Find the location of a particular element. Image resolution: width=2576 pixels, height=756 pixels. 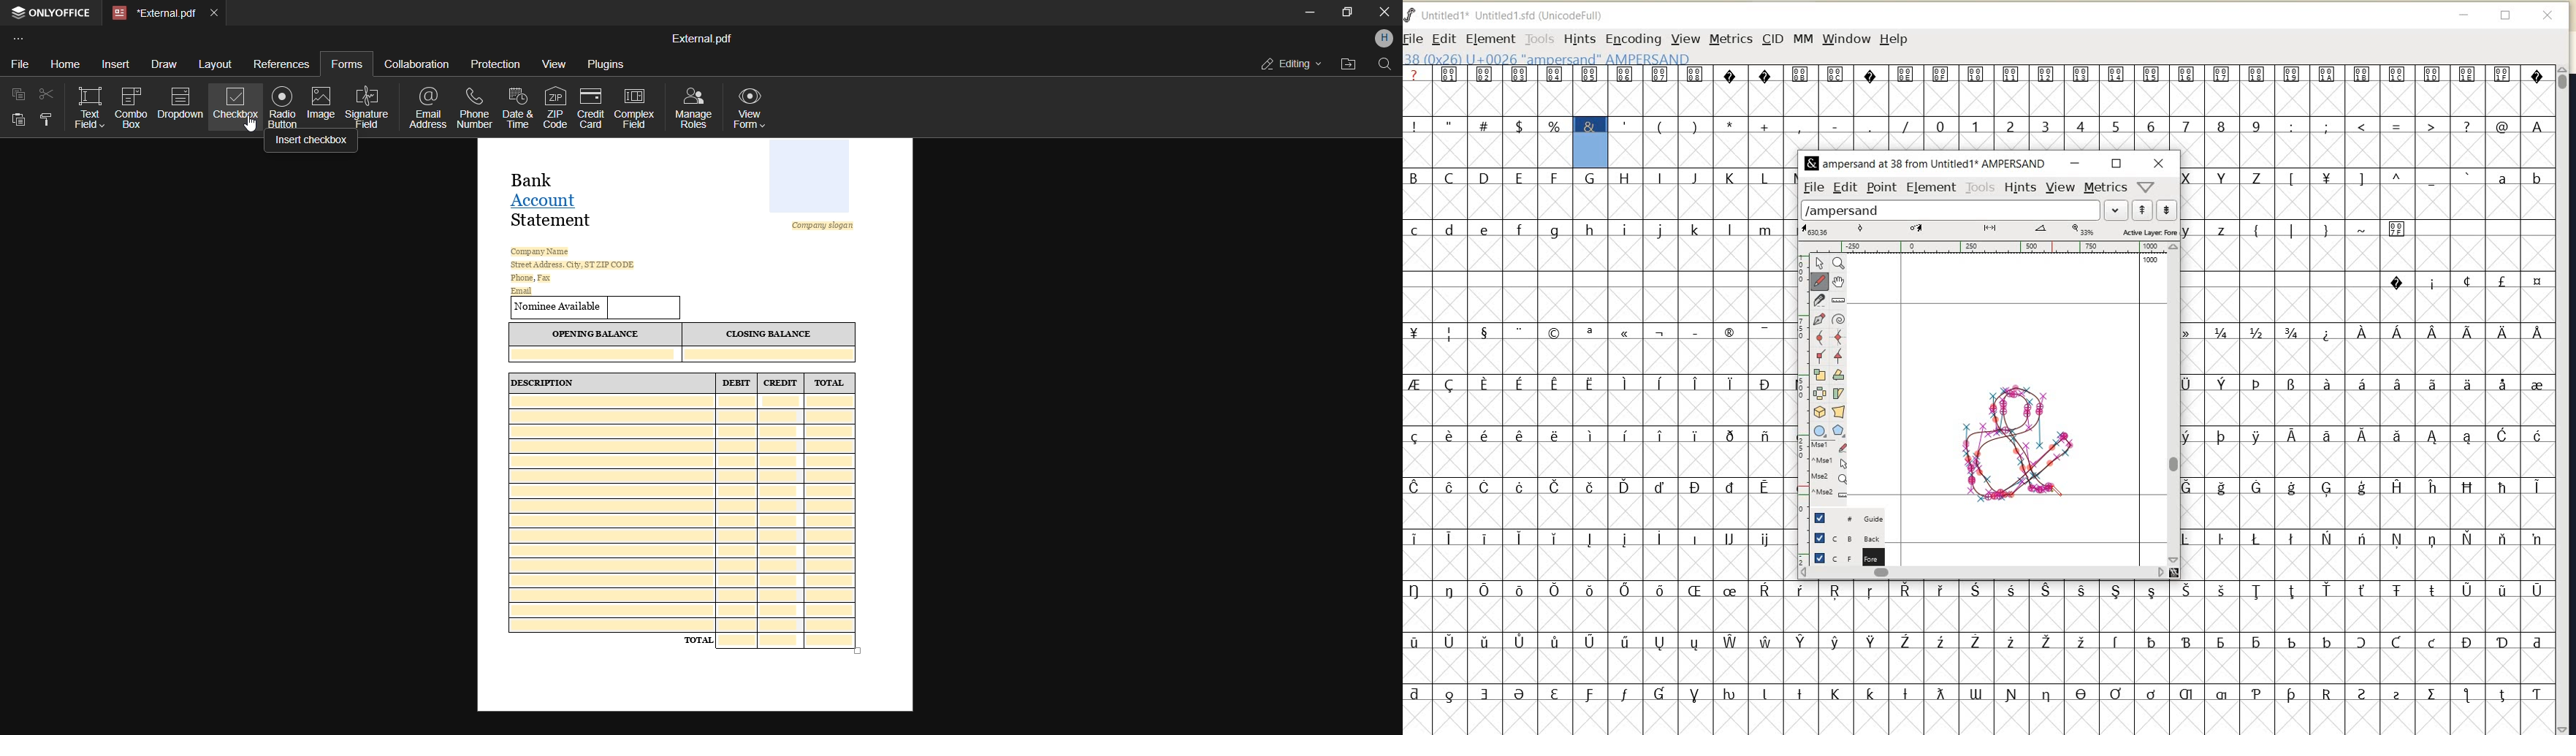

credit card is located at coordinates (589, 107).